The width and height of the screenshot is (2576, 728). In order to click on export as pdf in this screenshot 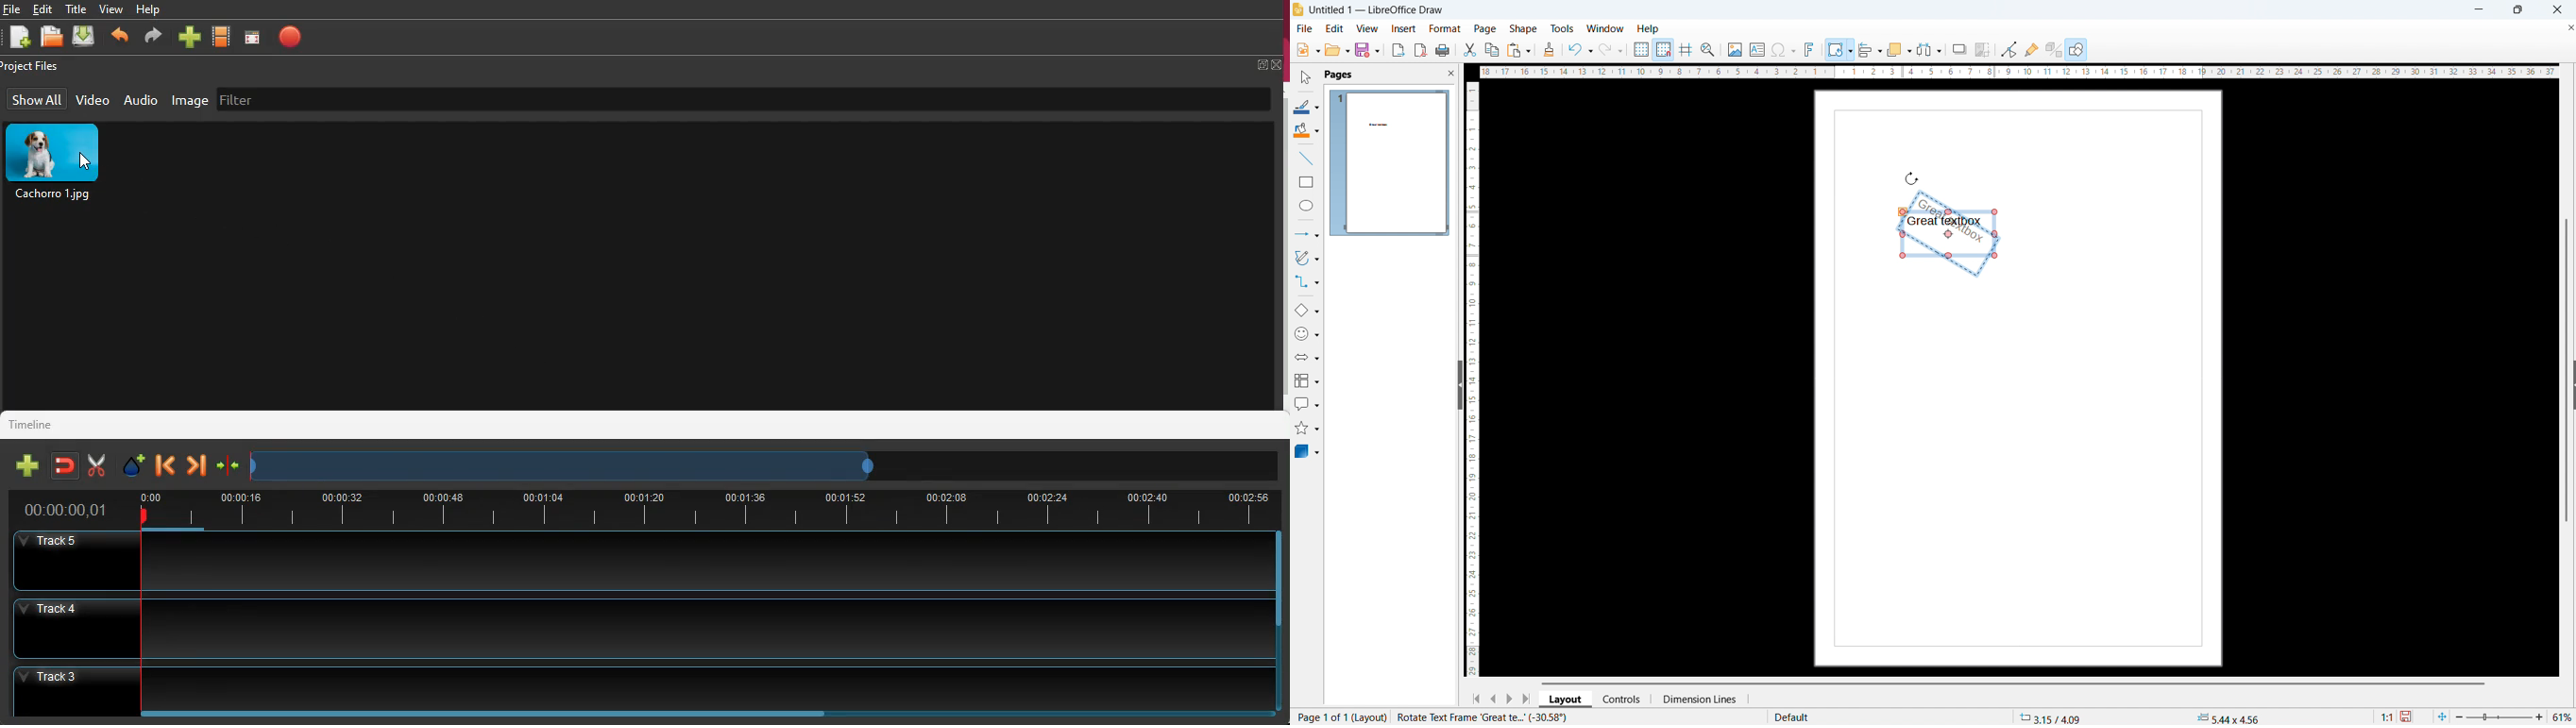, I will do `click(1420, 50)`.